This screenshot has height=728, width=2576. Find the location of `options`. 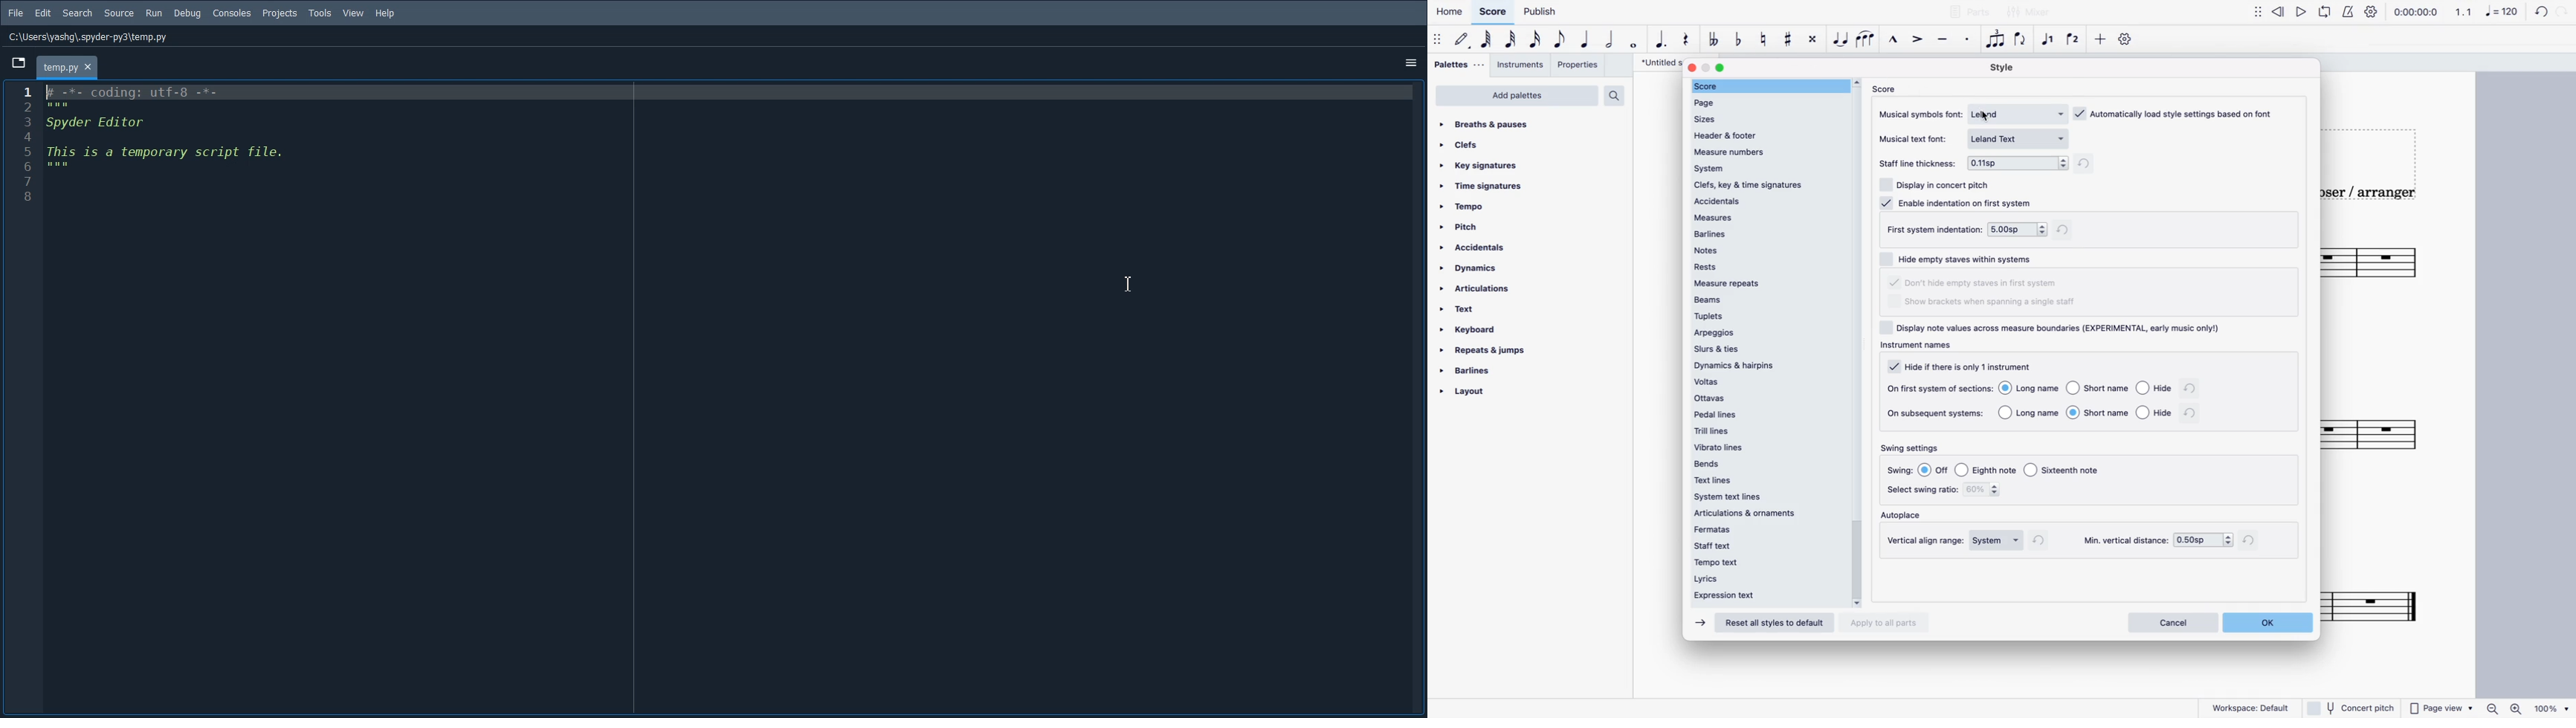

options is located at coordinates (2016, 469).